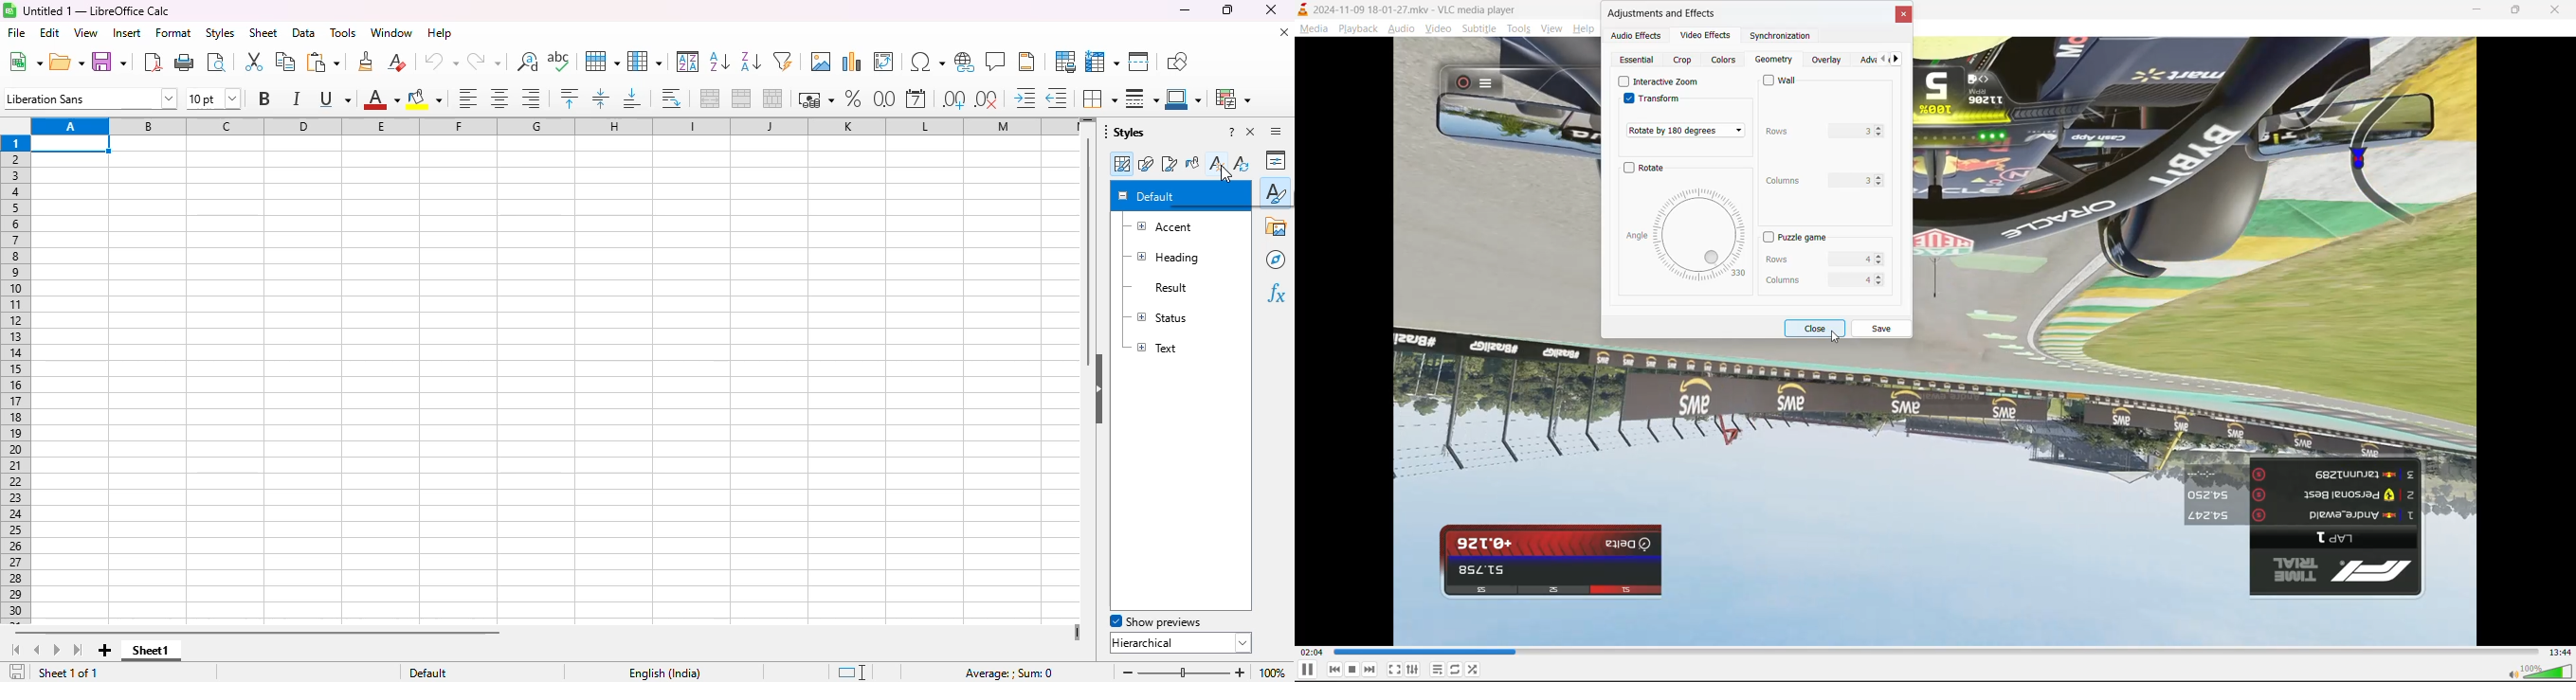 This screenshot has height=700, width=2576. Describe the element at coordinates (1774, 60) in the screenshot. I see `Geometry` at that location.